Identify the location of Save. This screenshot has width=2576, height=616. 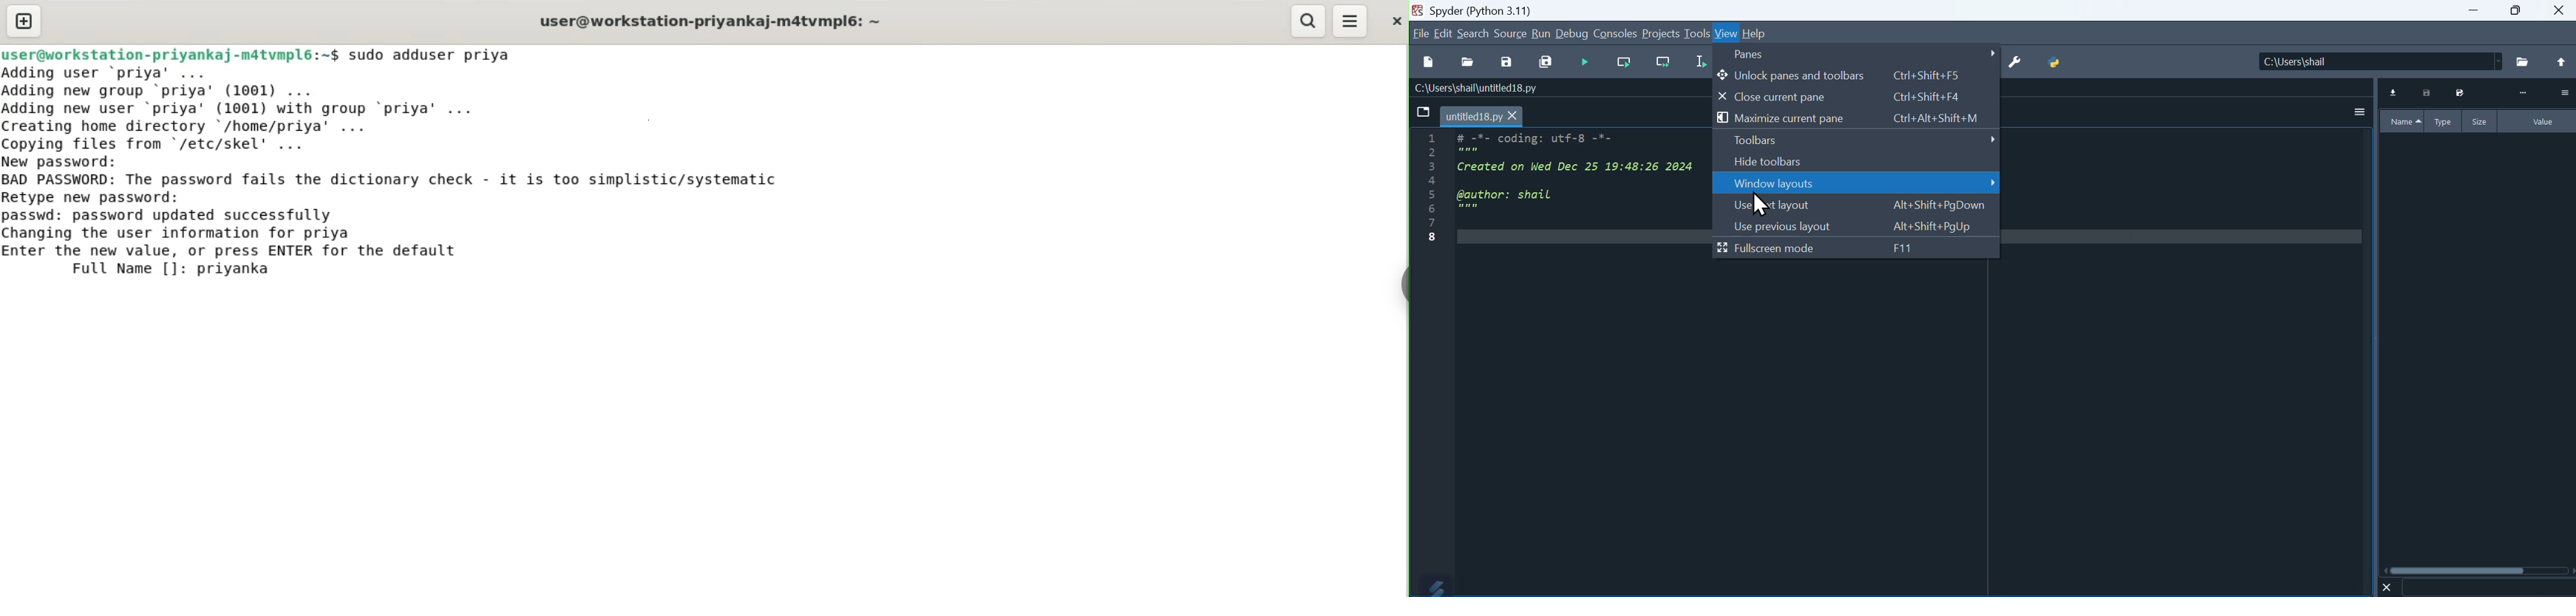
(2459, 93).